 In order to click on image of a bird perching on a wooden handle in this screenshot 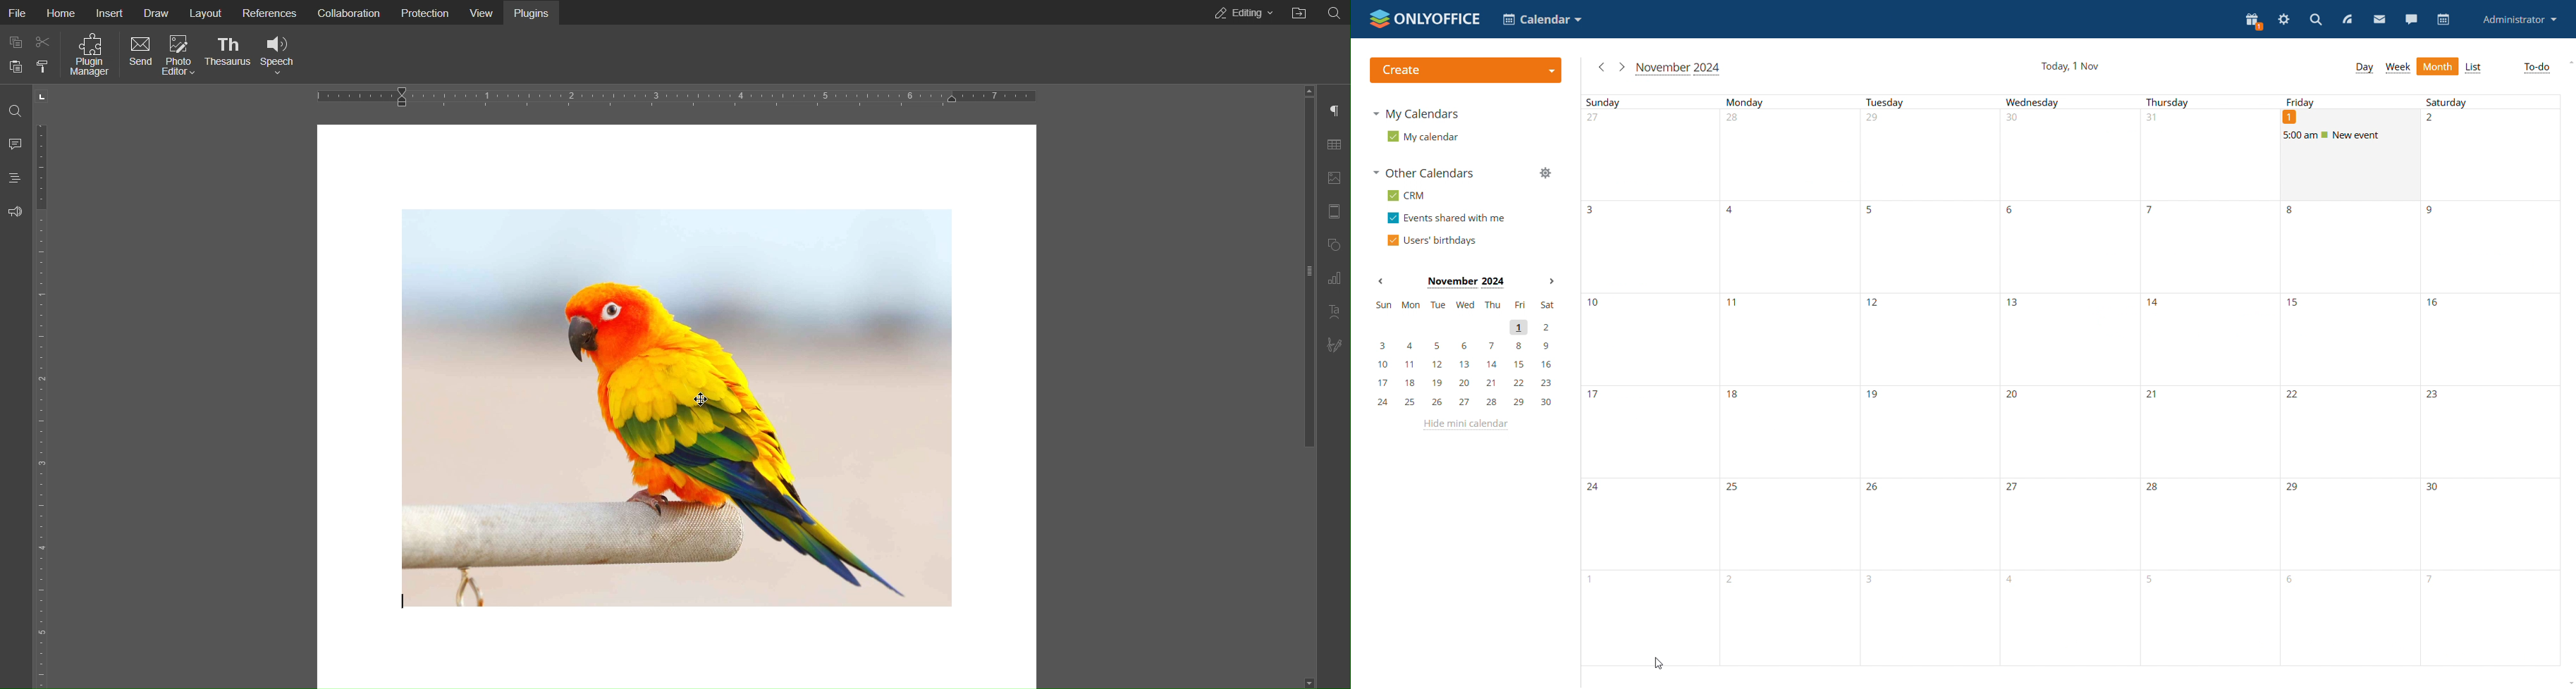, I will do `click(675, 407)`.